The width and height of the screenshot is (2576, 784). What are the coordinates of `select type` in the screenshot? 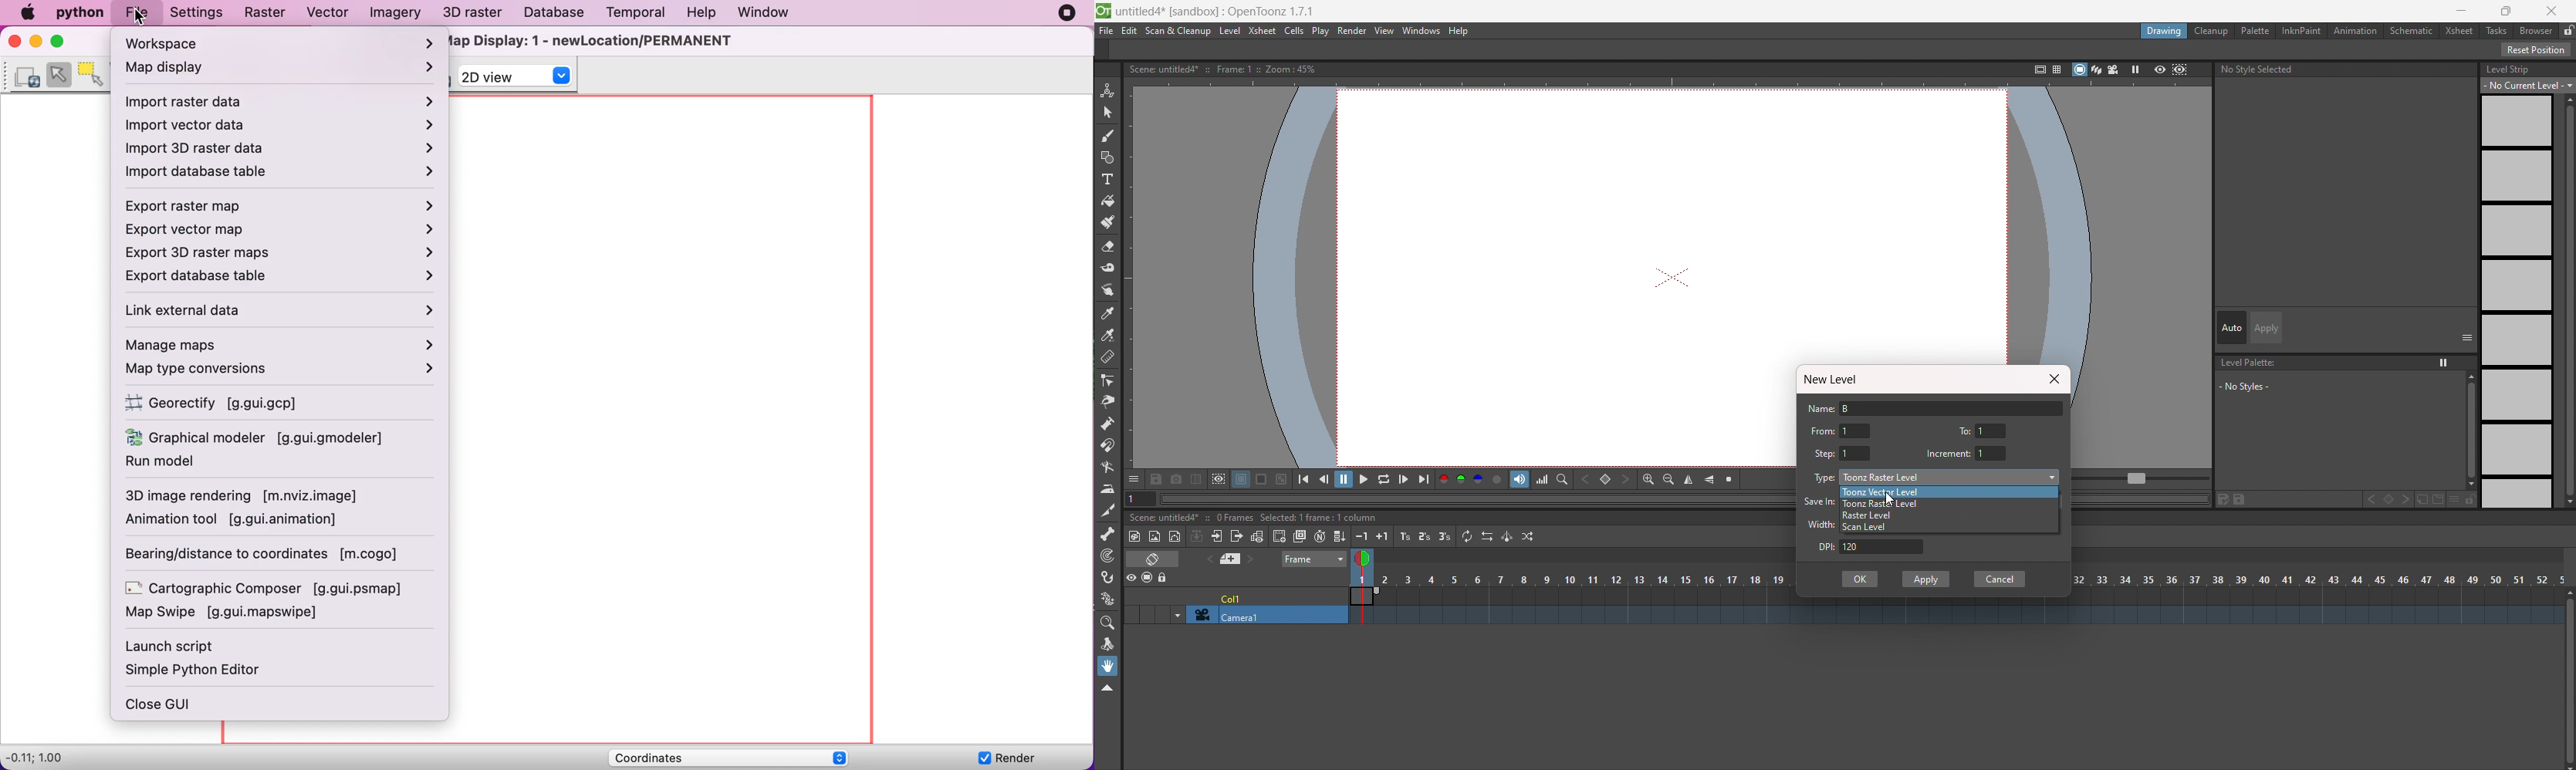 It's located at (1951, 477).